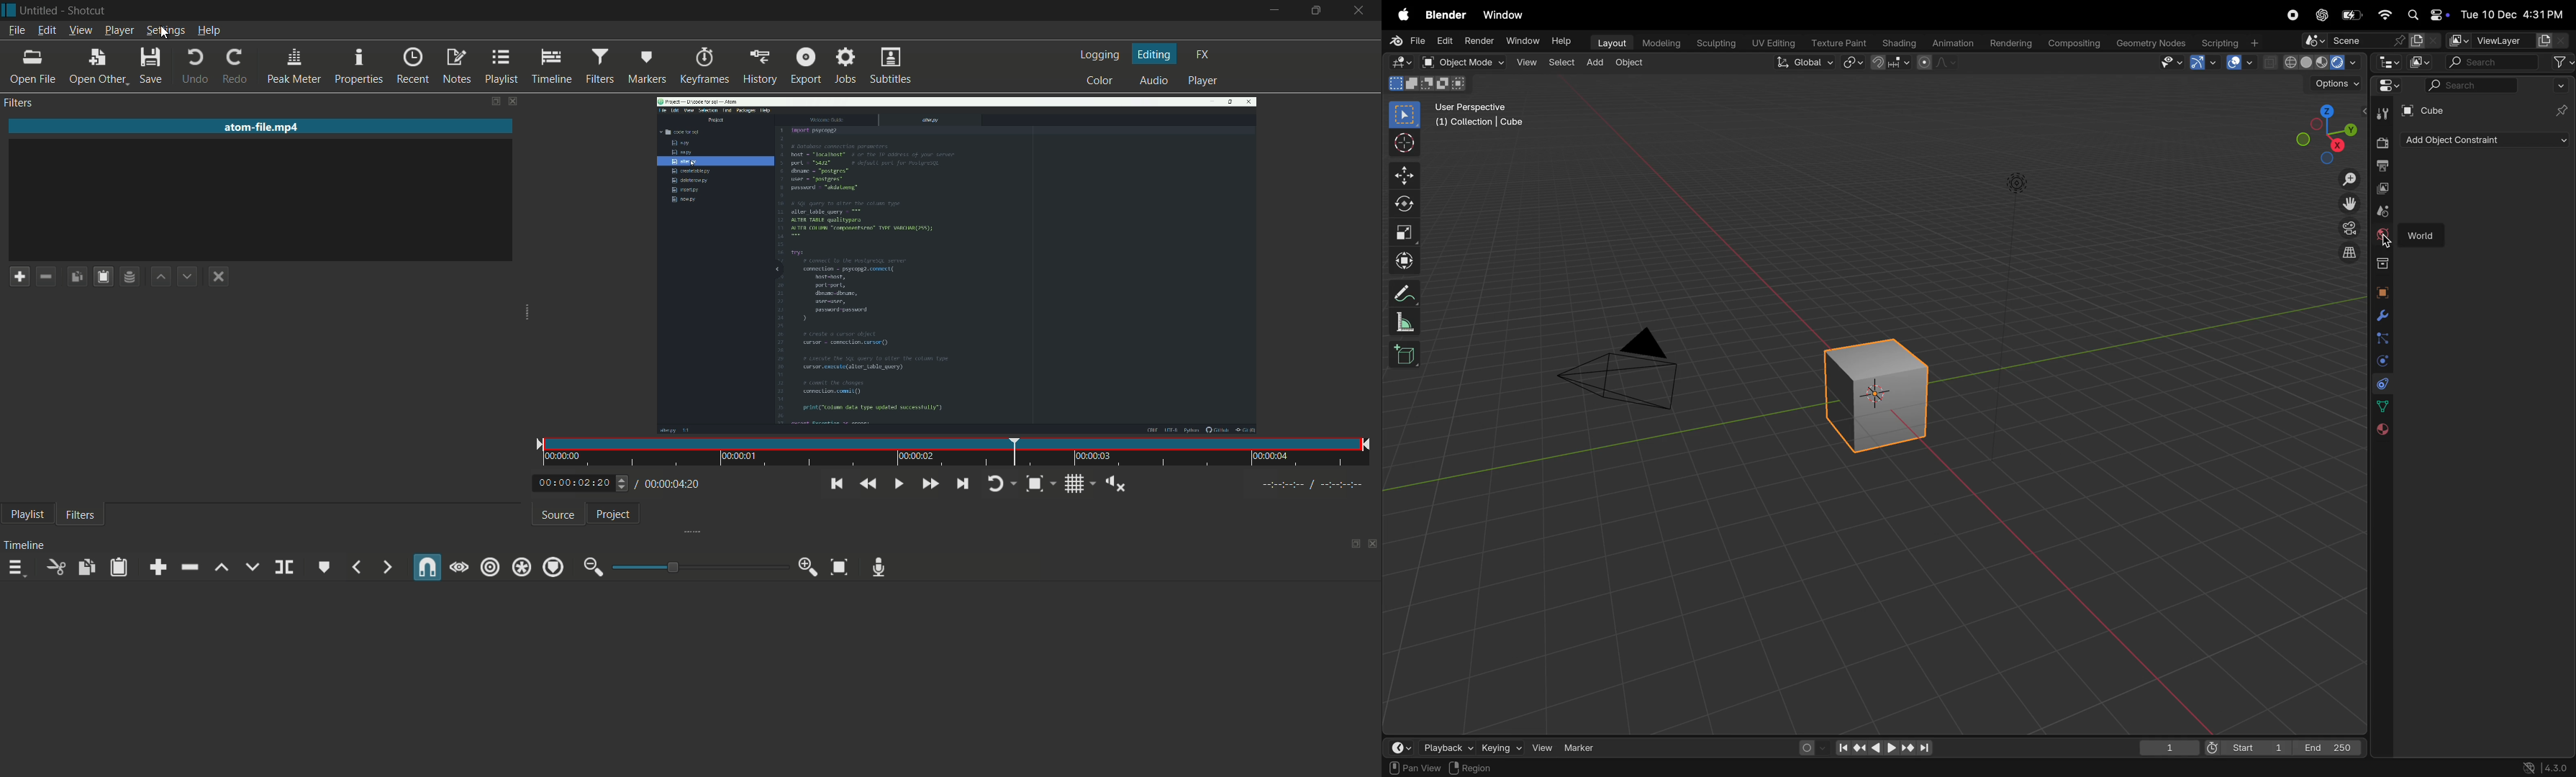 Image resolution: width=2576 pixels, height=784 pixels. What do you see at coordinates (16, 568) in the screenshot?
I see `timeline menu` at bounding box center [16, 568].